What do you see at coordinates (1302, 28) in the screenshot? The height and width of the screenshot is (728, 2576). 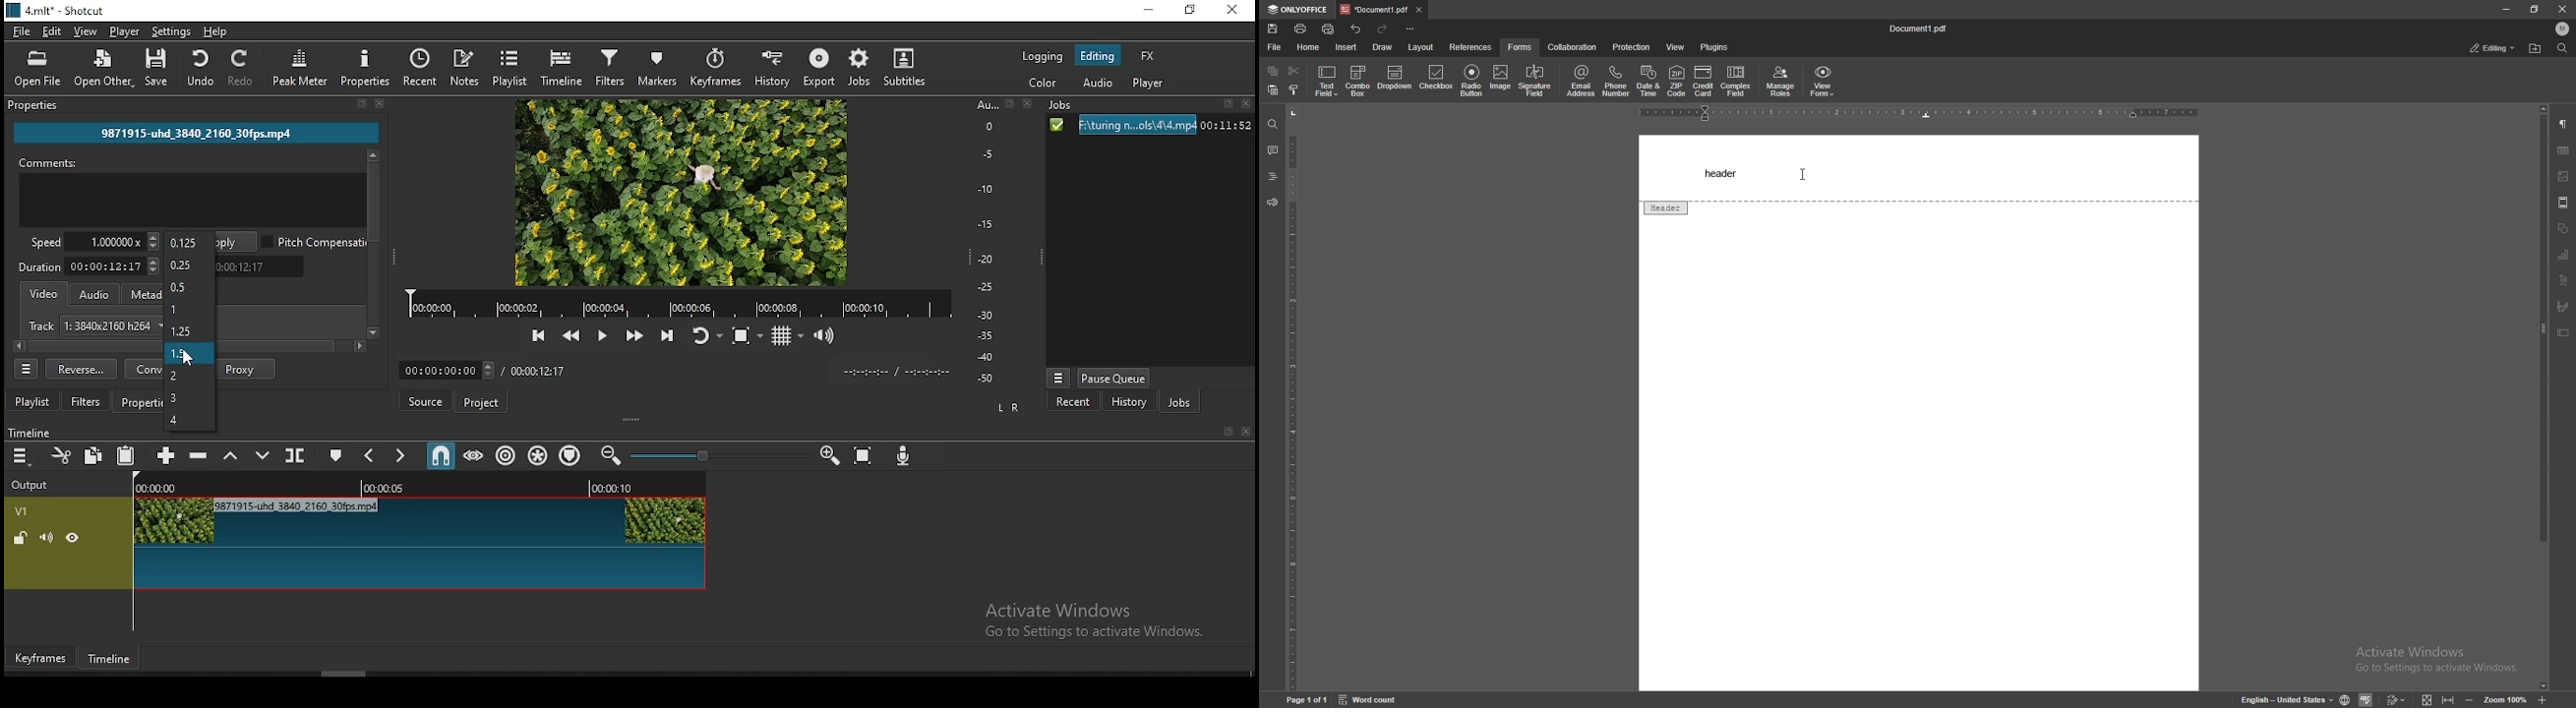 I see `print` at bounding box center [1302, 28].